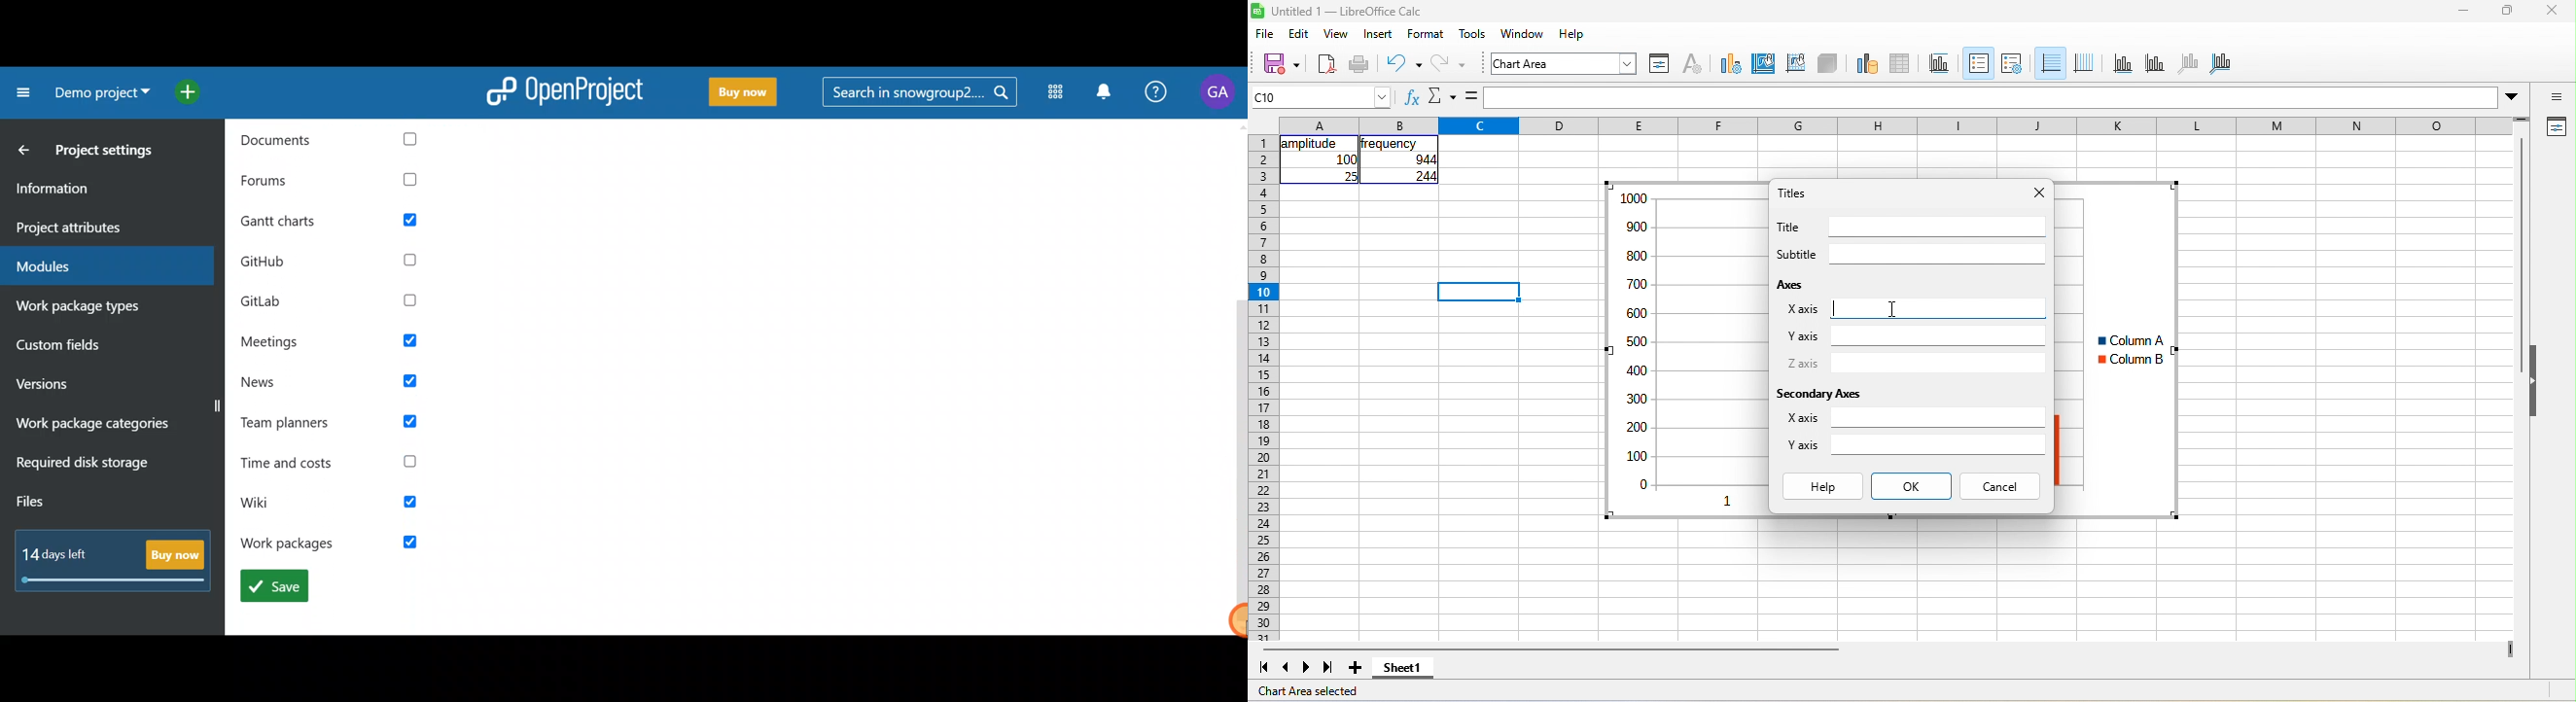  I want to click on chart area , so click(1764, 64).